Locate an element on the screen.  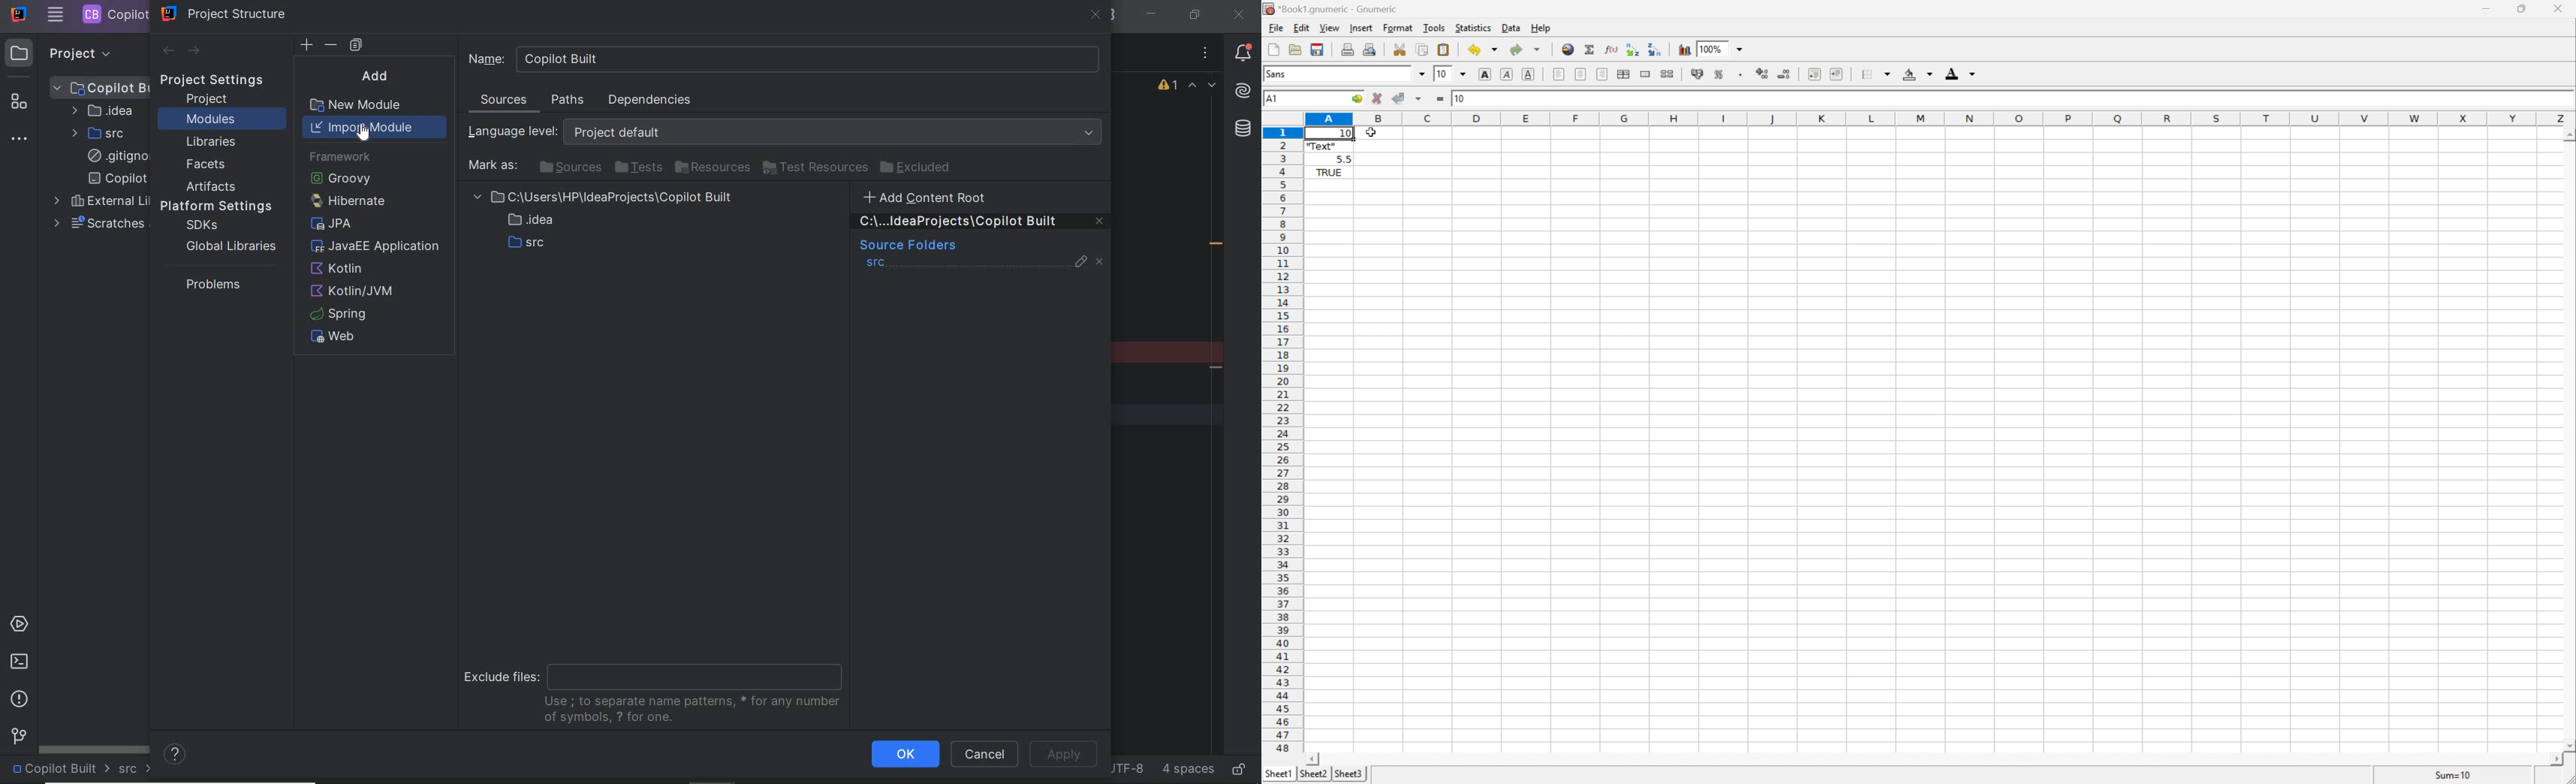
more tool windows is located at coordinates (21, 140).